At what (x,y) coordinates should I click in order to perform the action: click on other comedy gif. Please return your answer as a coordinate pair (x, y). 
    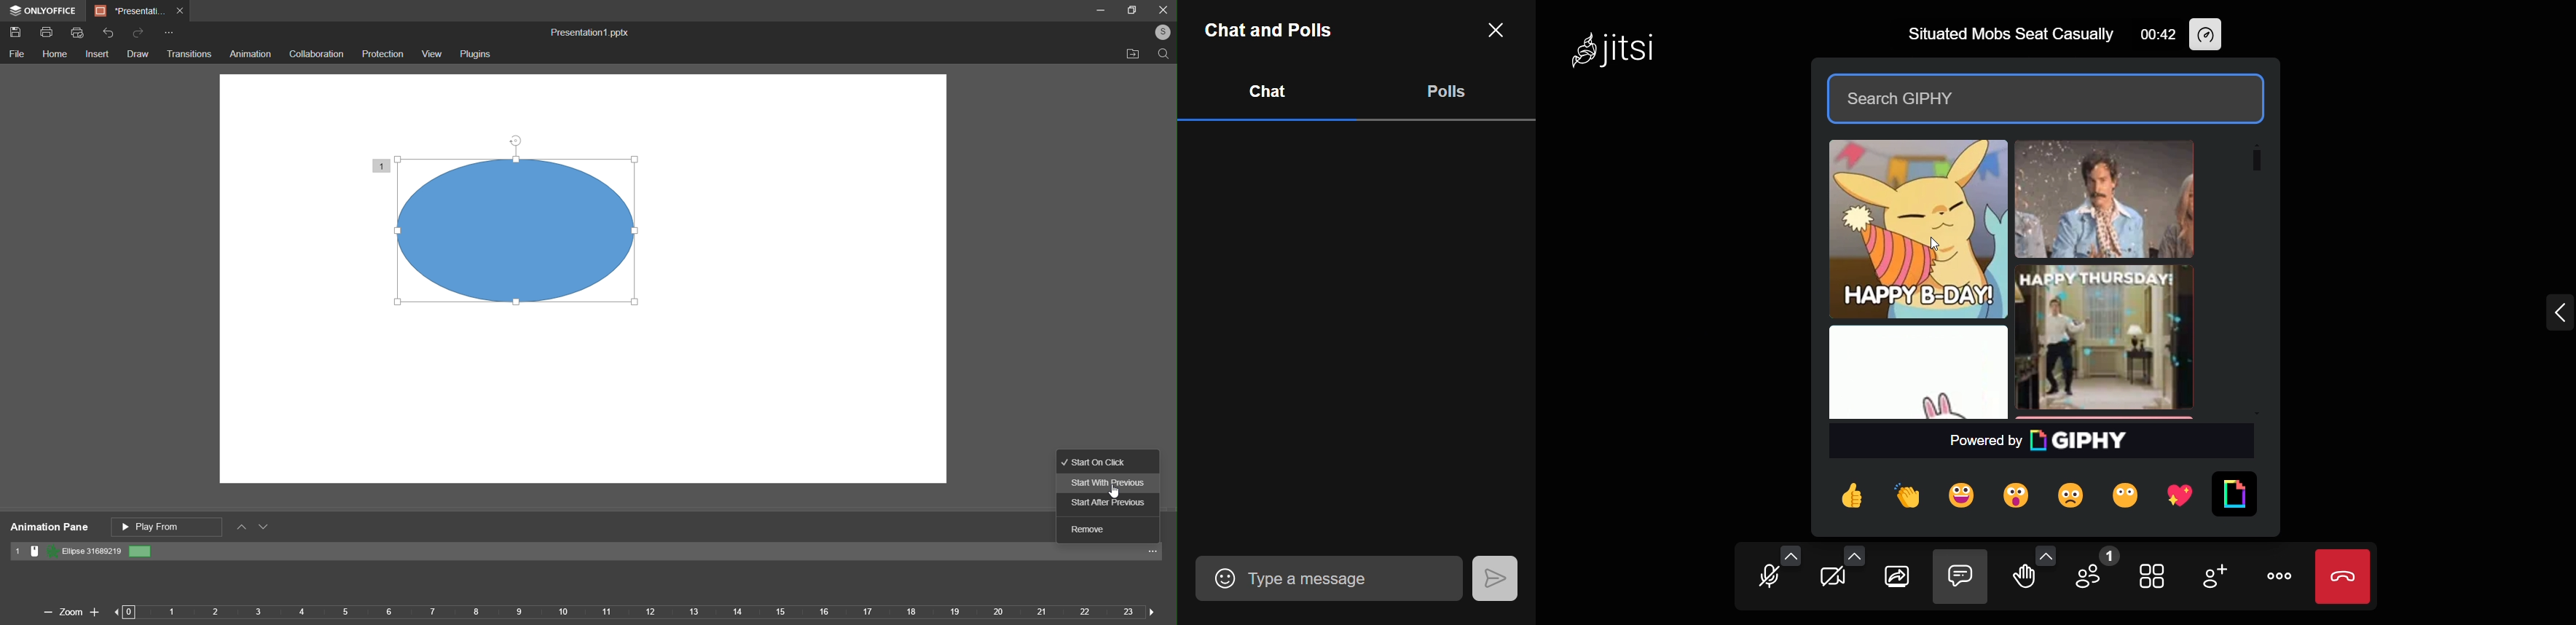
    Looking at the image, I should click on (1915, 369).